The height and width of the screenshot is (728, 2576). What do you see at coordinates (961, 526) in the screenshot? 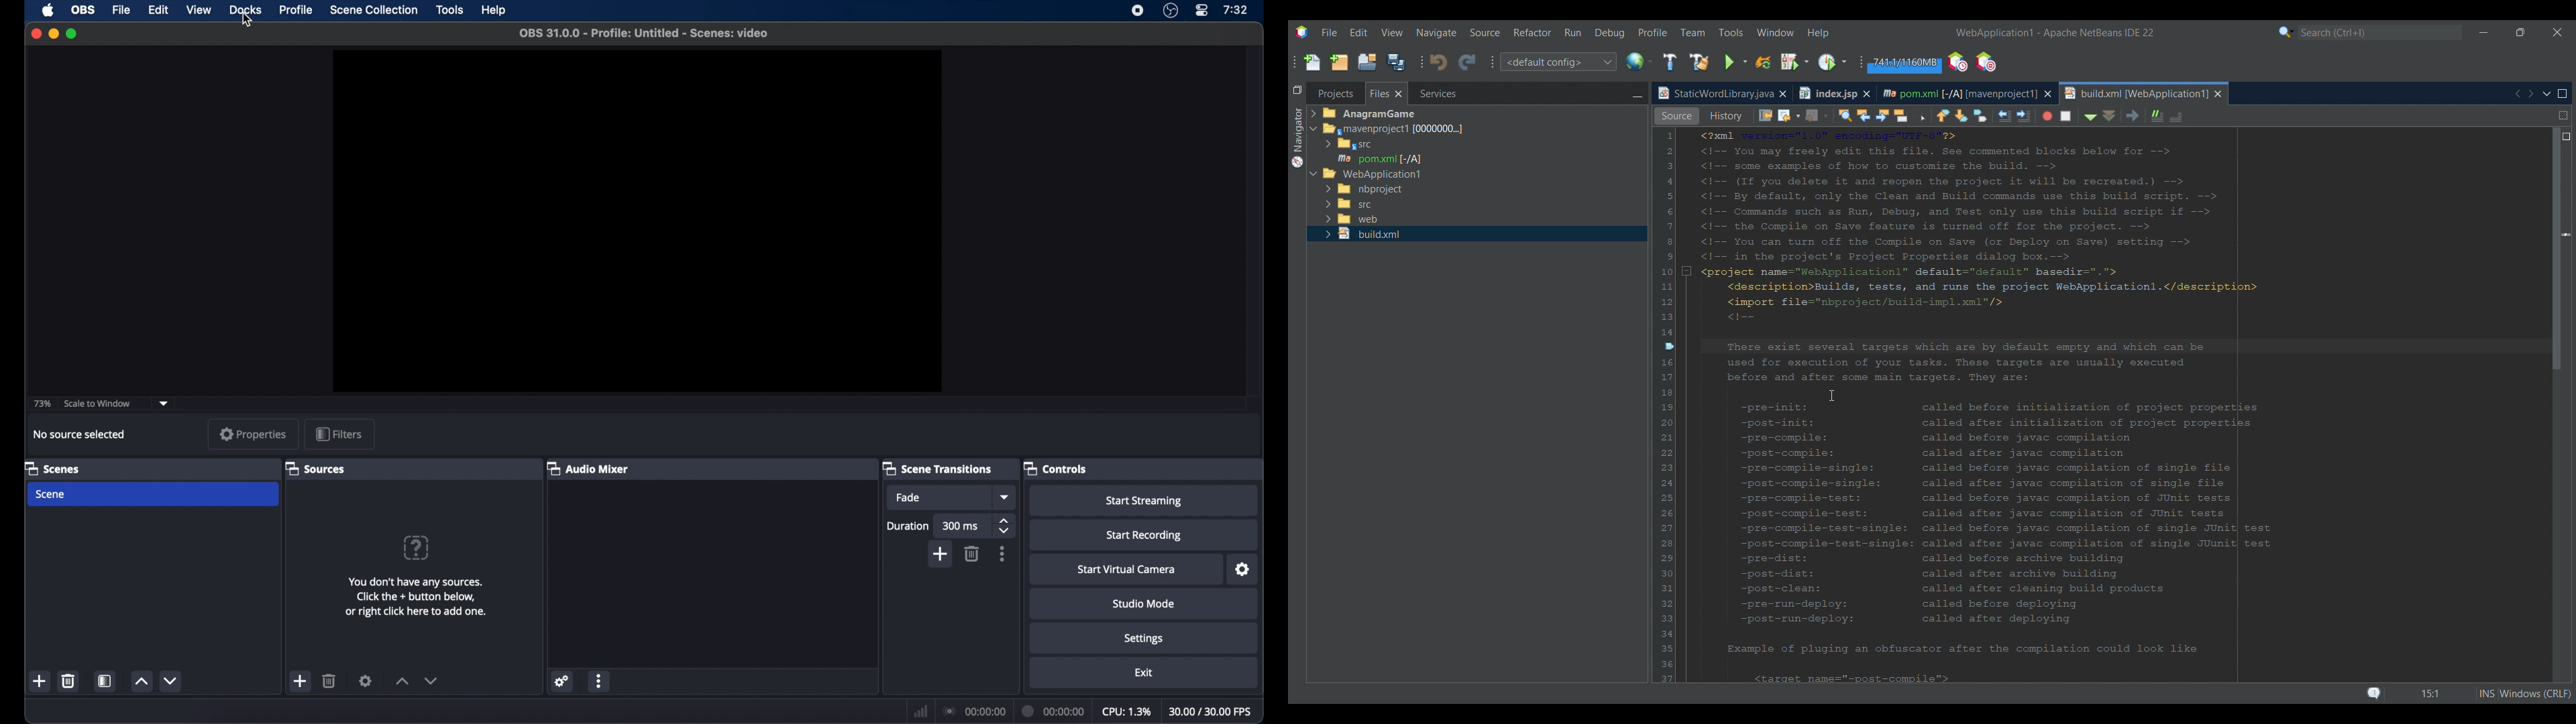
I see `300 ms` at bounding box center [961, 526].